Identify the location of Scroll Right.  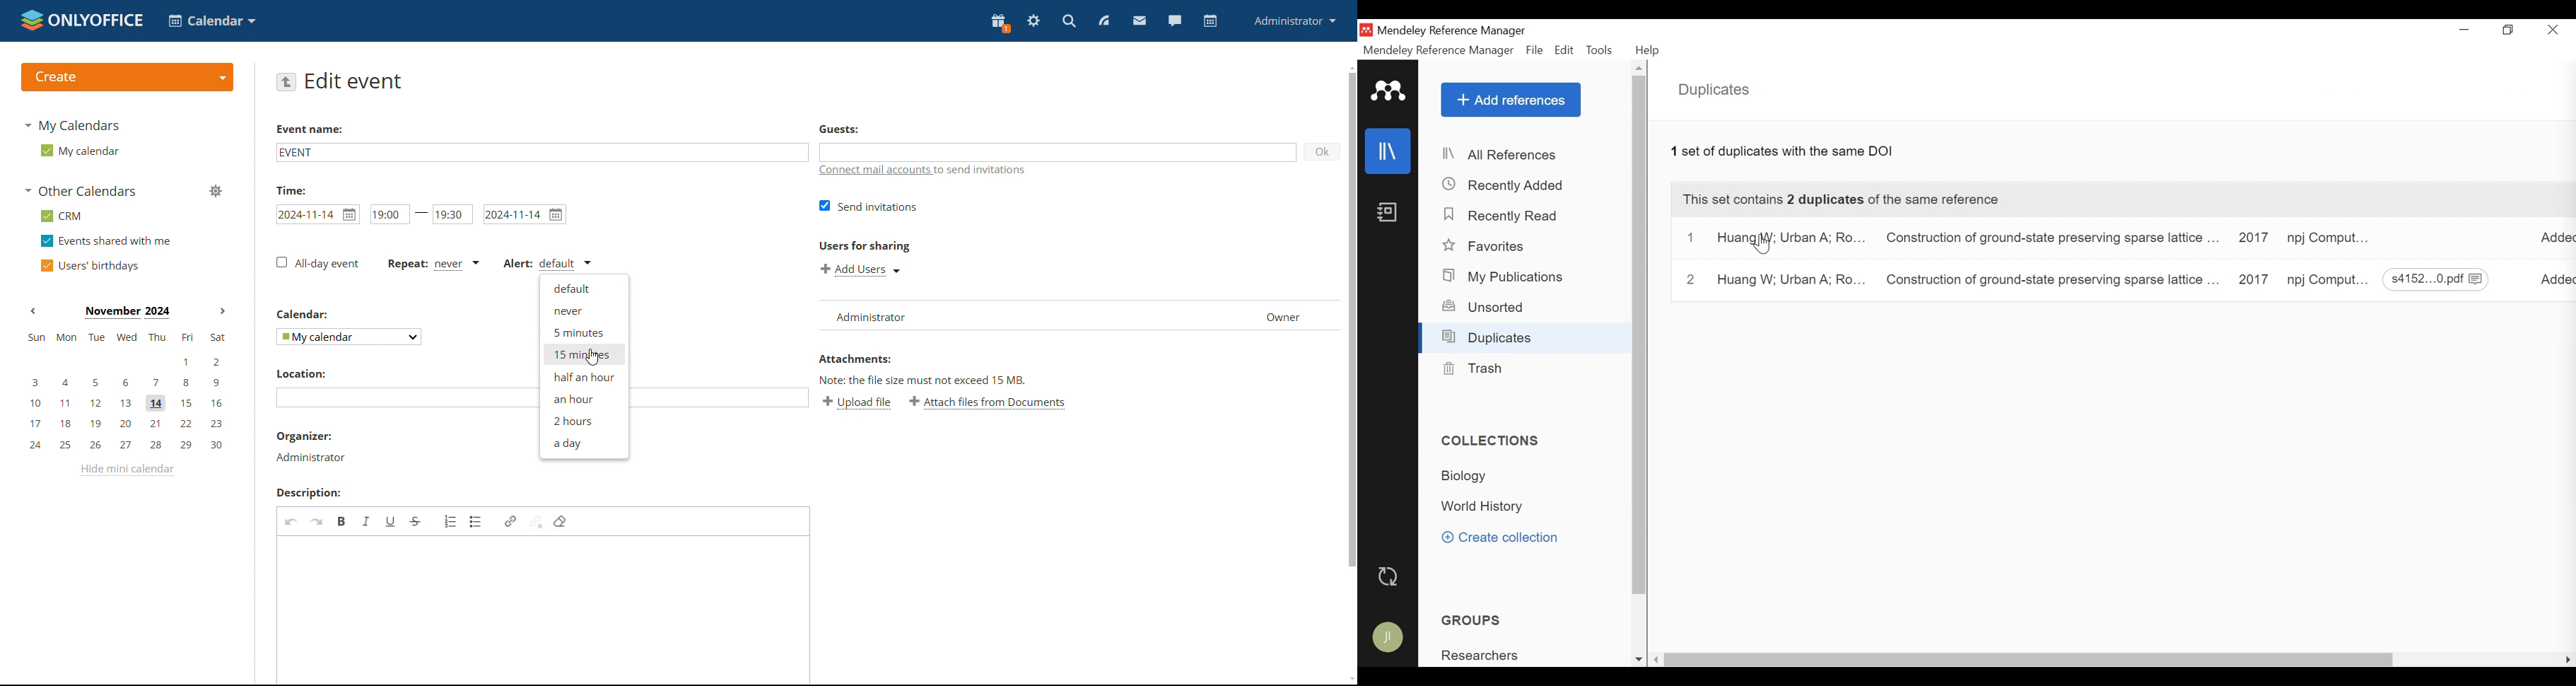
(2568, 661).